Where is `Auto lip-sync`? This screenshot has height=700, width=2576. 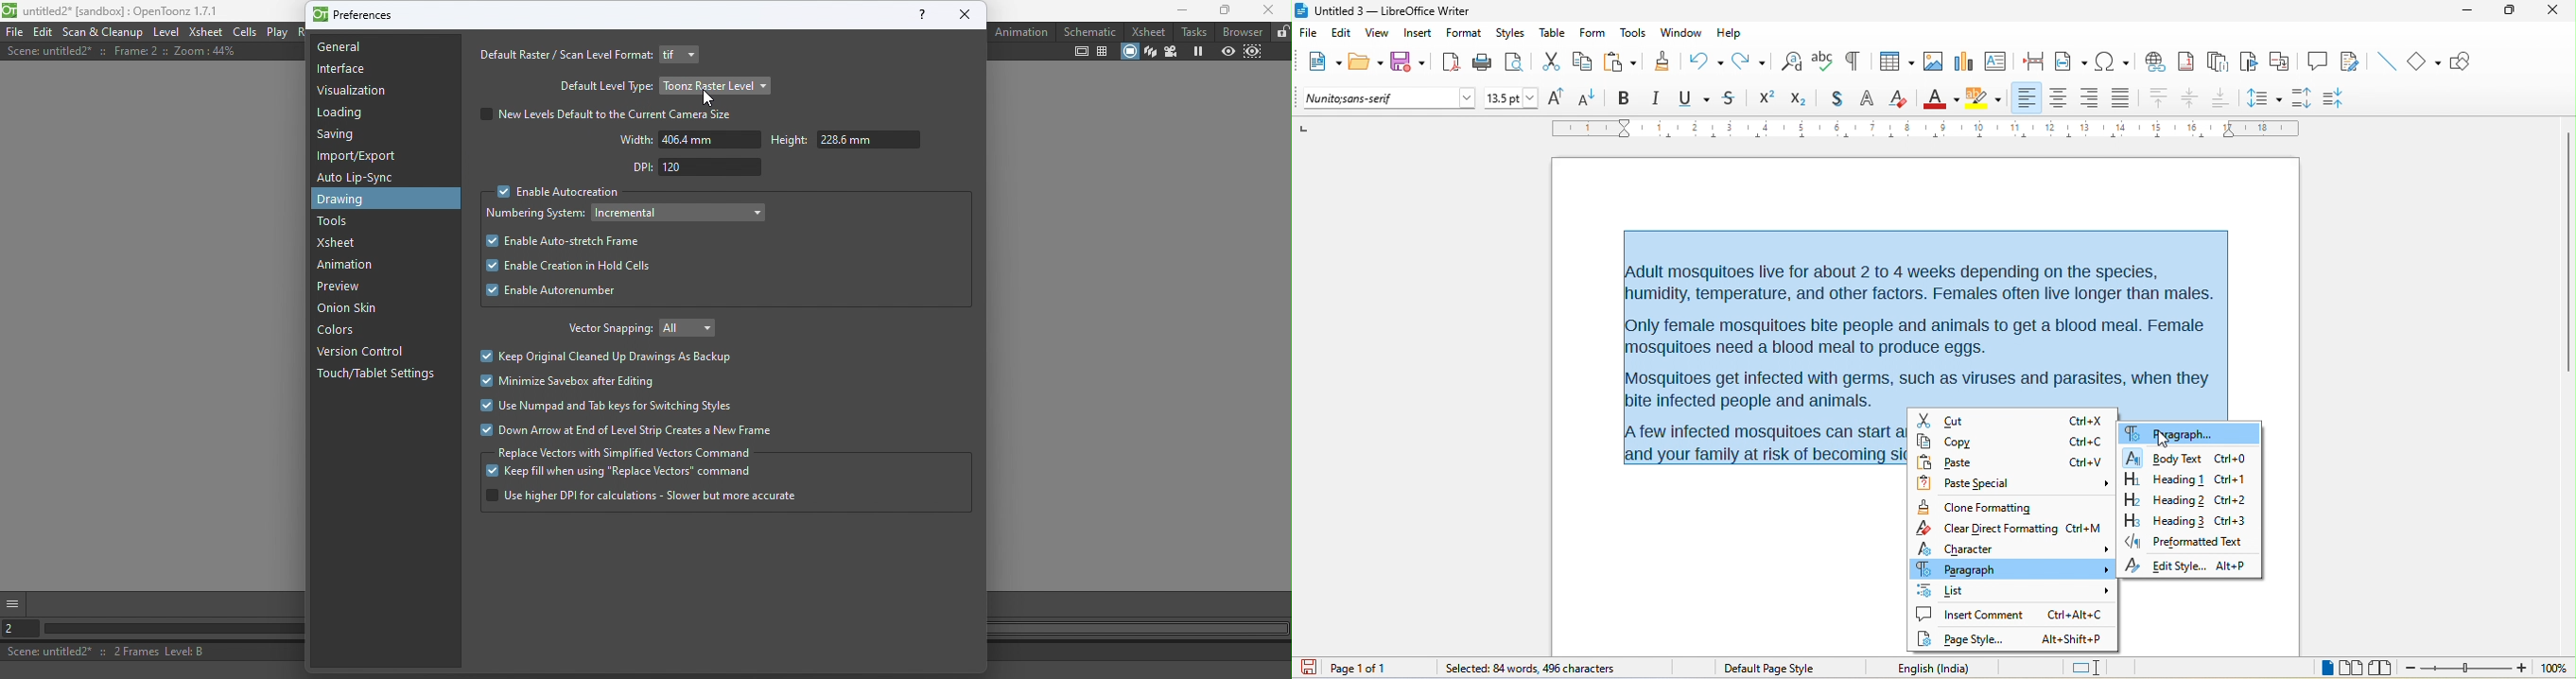
Auto lip-sync is located at coordinates (358, 178).